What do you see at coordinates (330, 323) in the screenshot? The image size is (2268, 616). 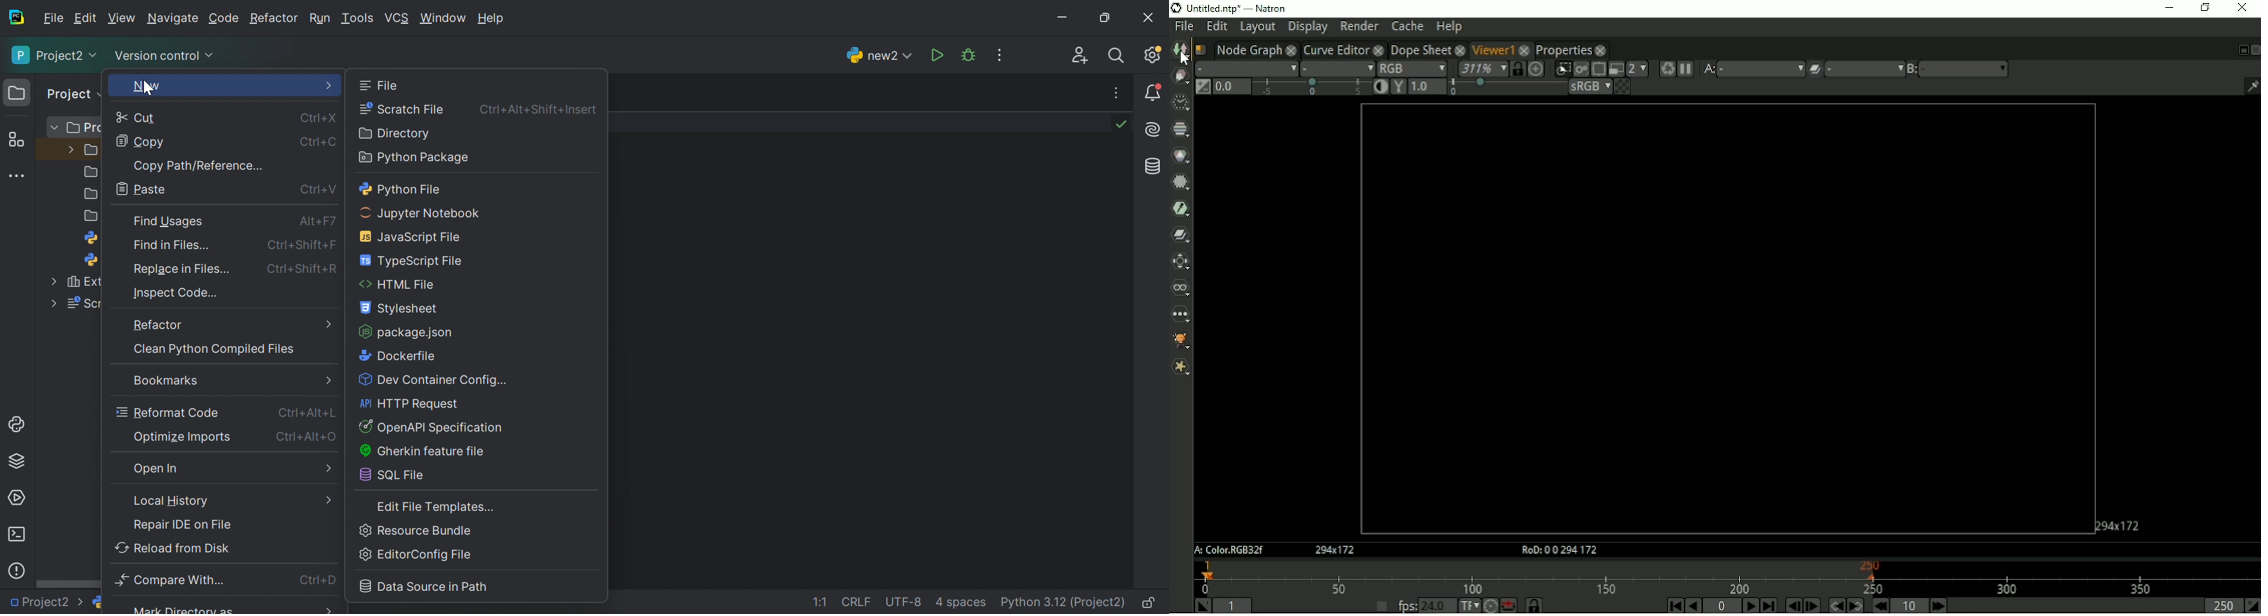 I see `More` at bounding box center [330, 323].